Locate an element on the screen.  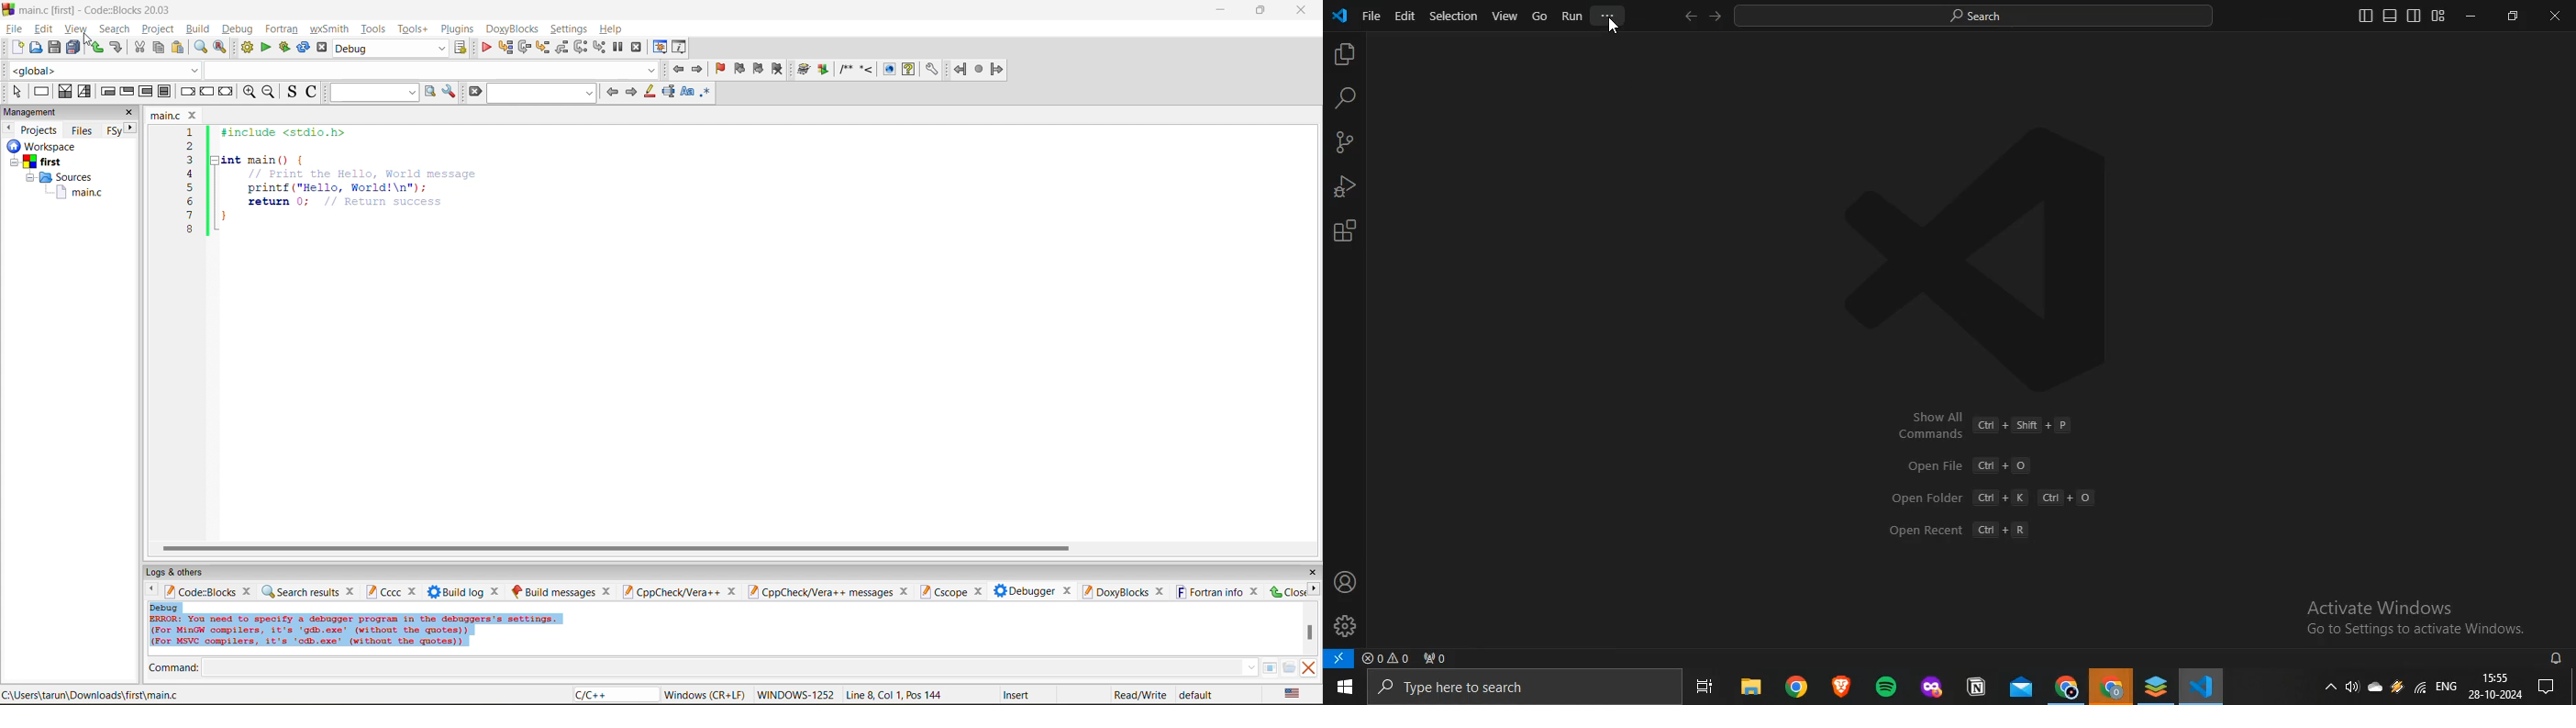
search is located at coordinates (1985, 17).